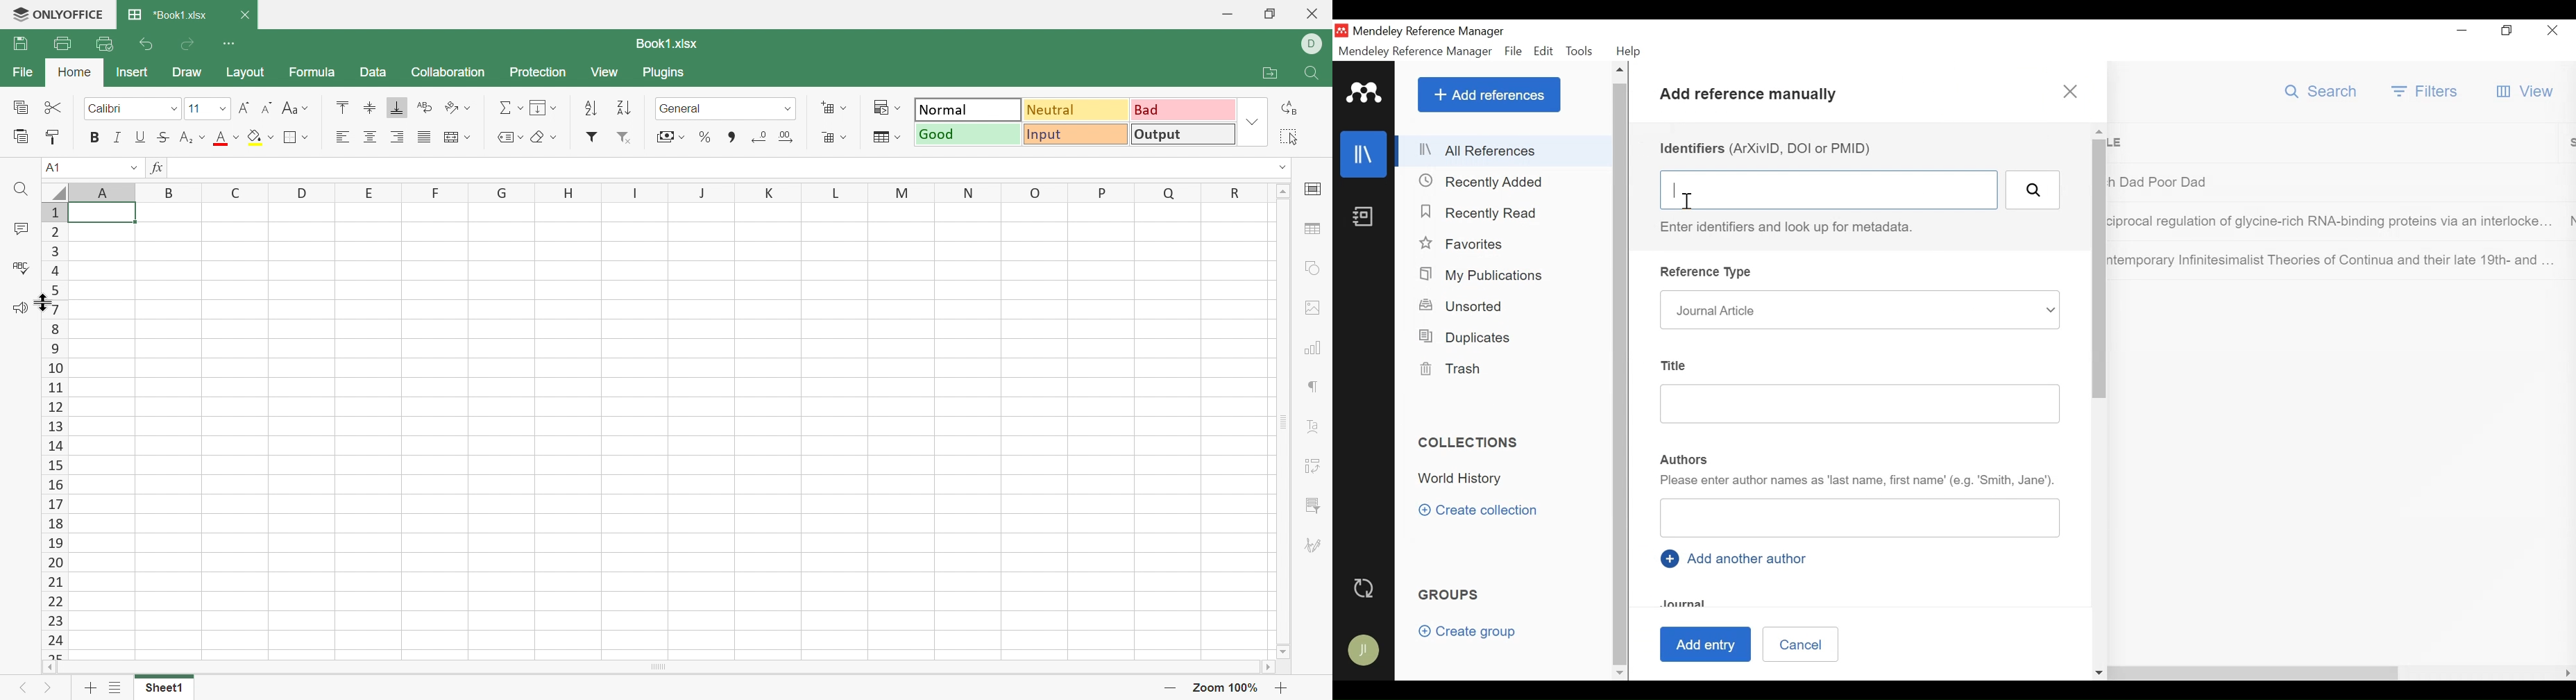 Image resolution: width=2576 pixels, height=700 pixels. Describe the element at coordinates (1462, 243) in the screenshot. I see `Favorites` at that location.